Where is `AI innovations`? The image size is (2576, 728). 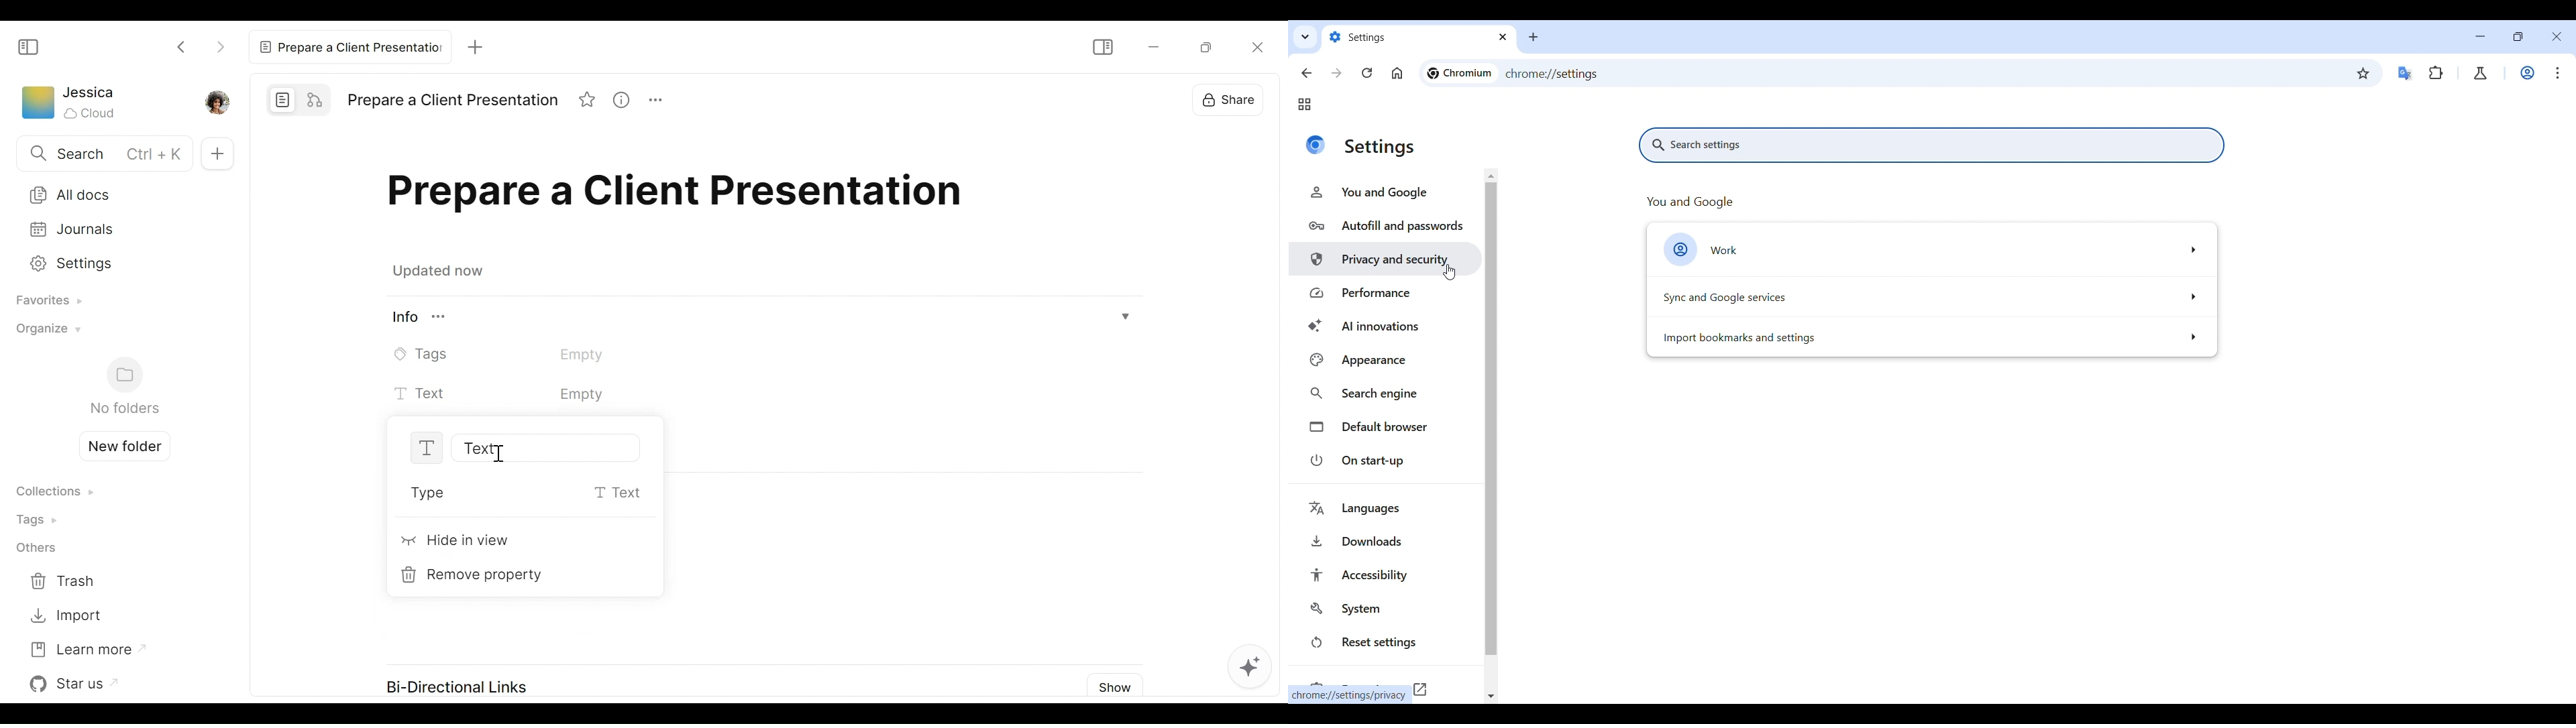 AI innovations is located at coordinates (1385, 326).